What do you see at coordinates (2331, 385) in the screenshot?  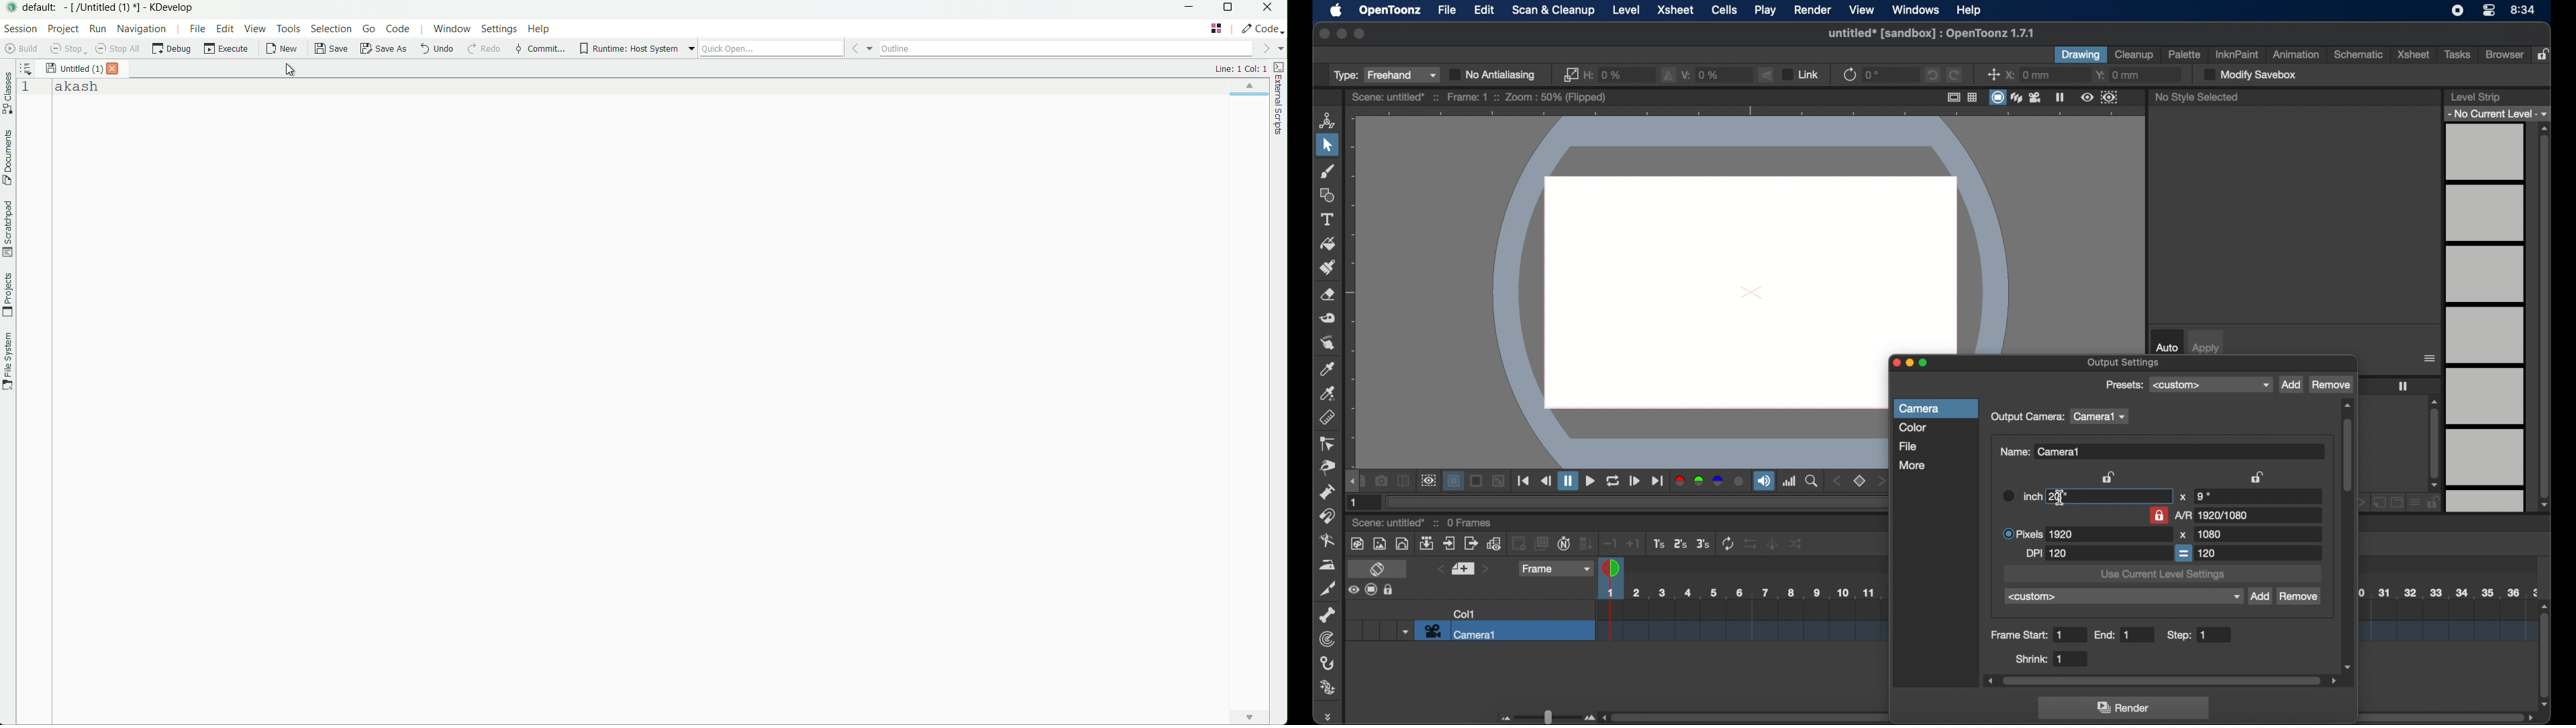 I see `remove` at bounding box center [2331, 385].